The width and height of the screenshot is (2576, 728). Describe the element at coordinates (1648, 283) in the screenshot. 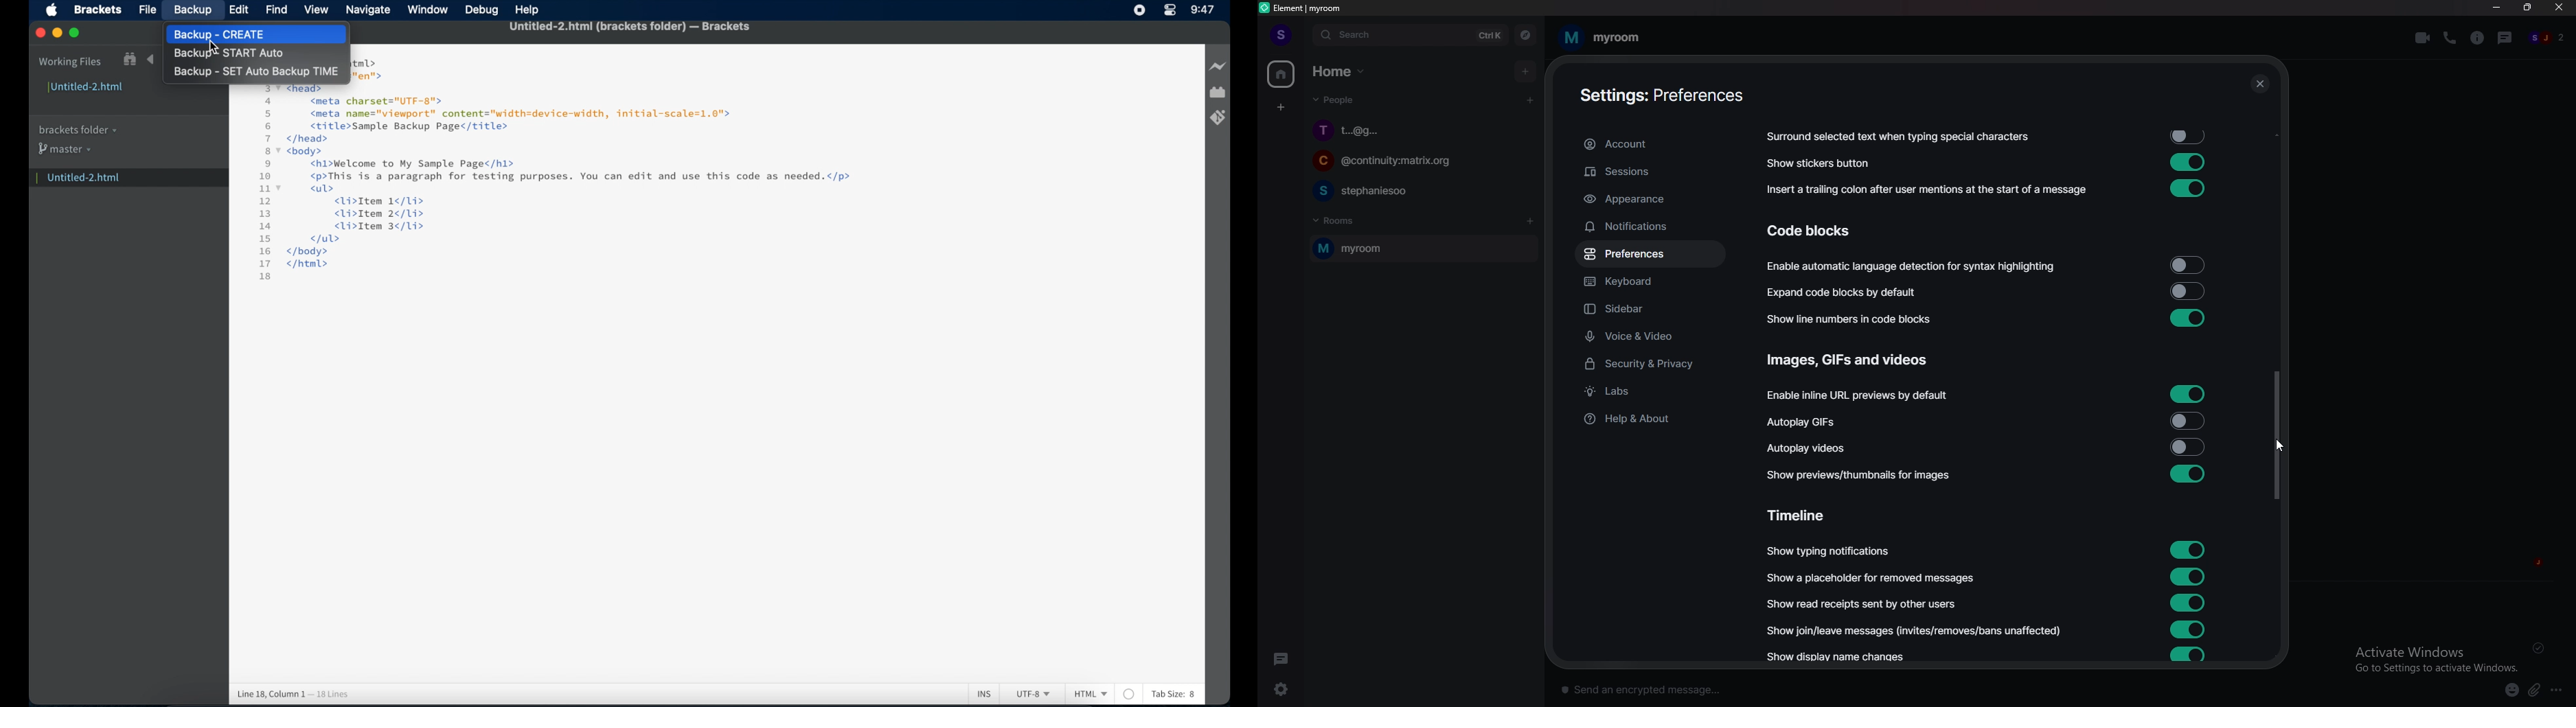

I see `keyboard` at that location.